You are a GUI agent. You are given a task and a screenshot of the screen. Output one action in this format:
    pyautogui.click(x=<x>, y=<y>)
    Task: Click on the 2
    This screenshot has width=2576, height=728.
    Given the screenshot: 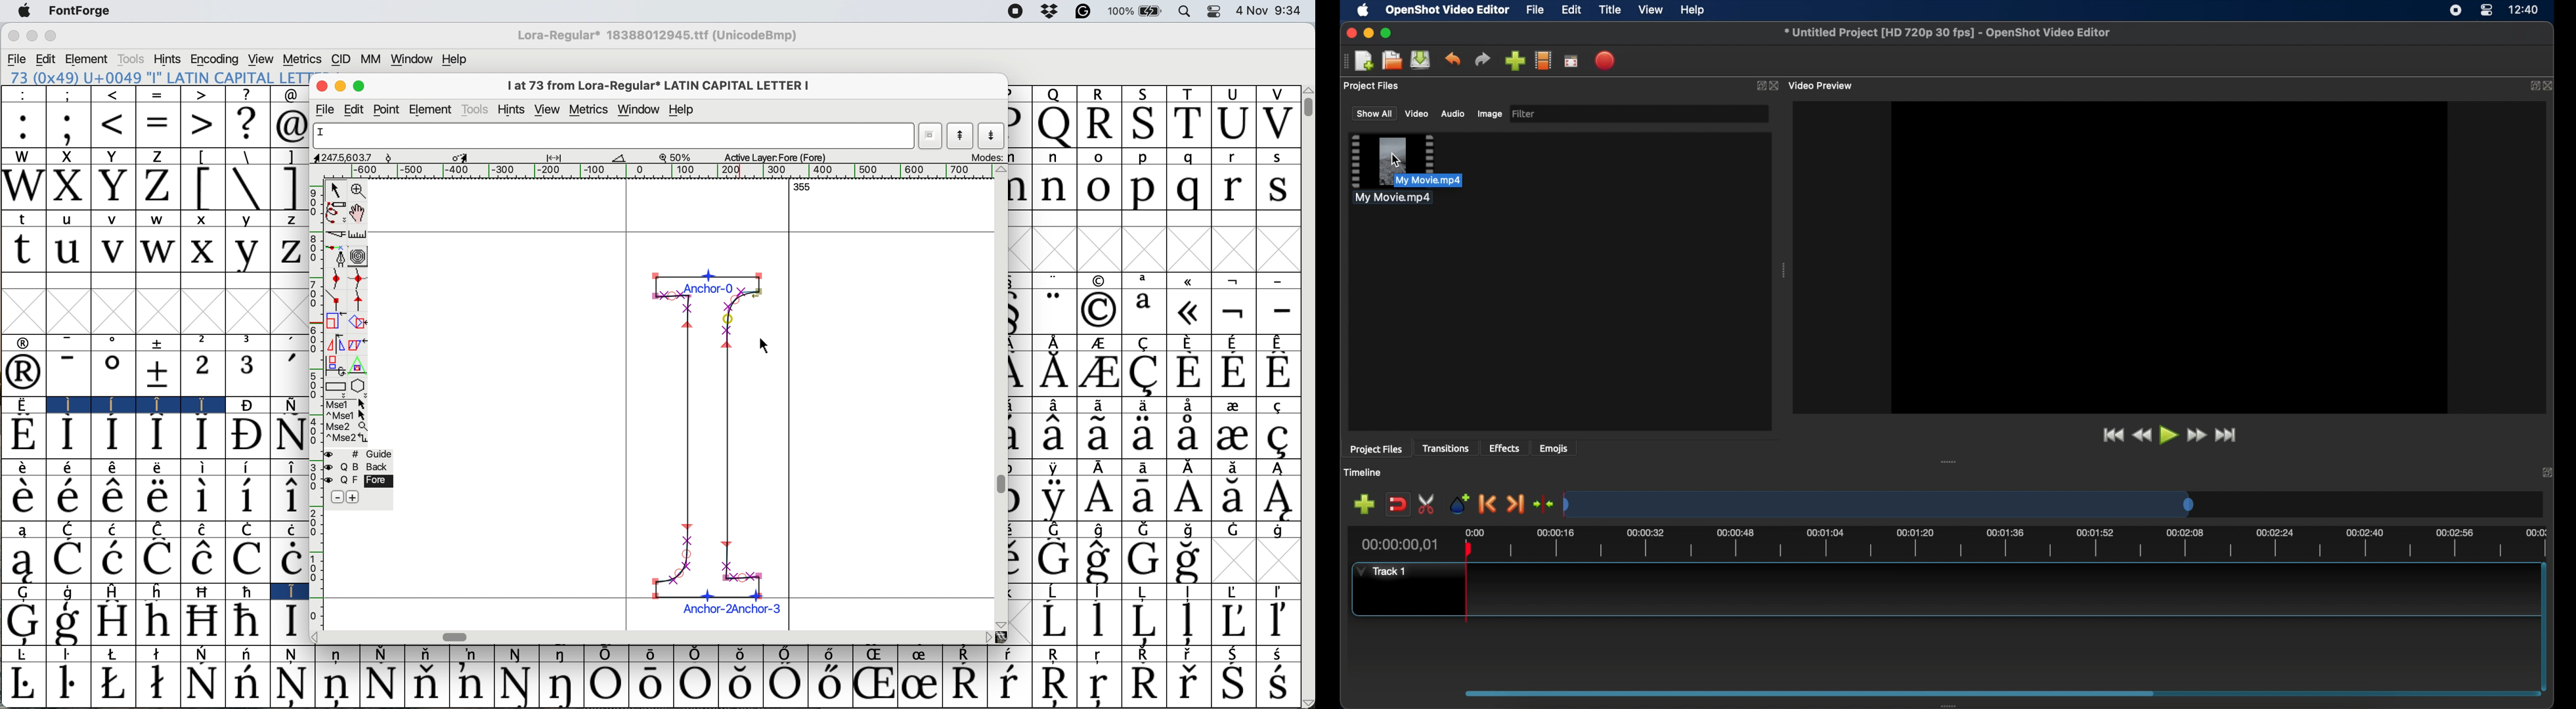 What is the action you would take?
    pyautogui.click(x=204, y=342)
    